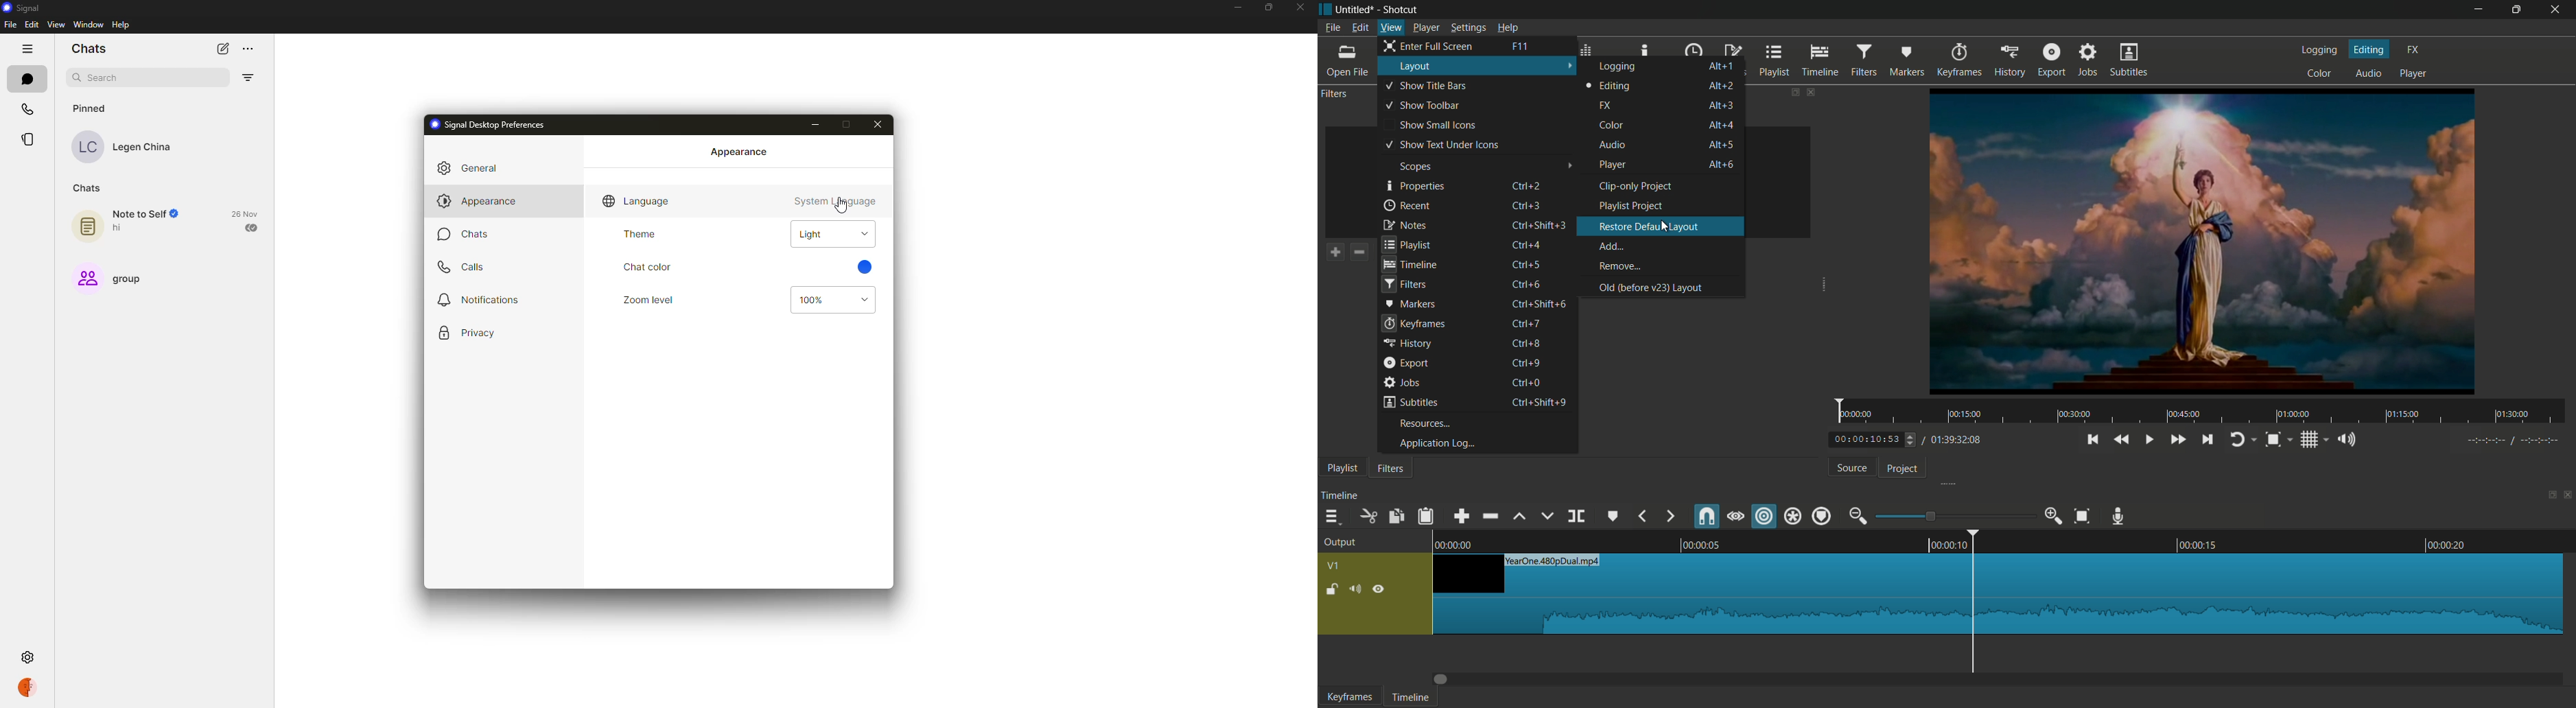  I want to click on snap, so click(1706, 517).